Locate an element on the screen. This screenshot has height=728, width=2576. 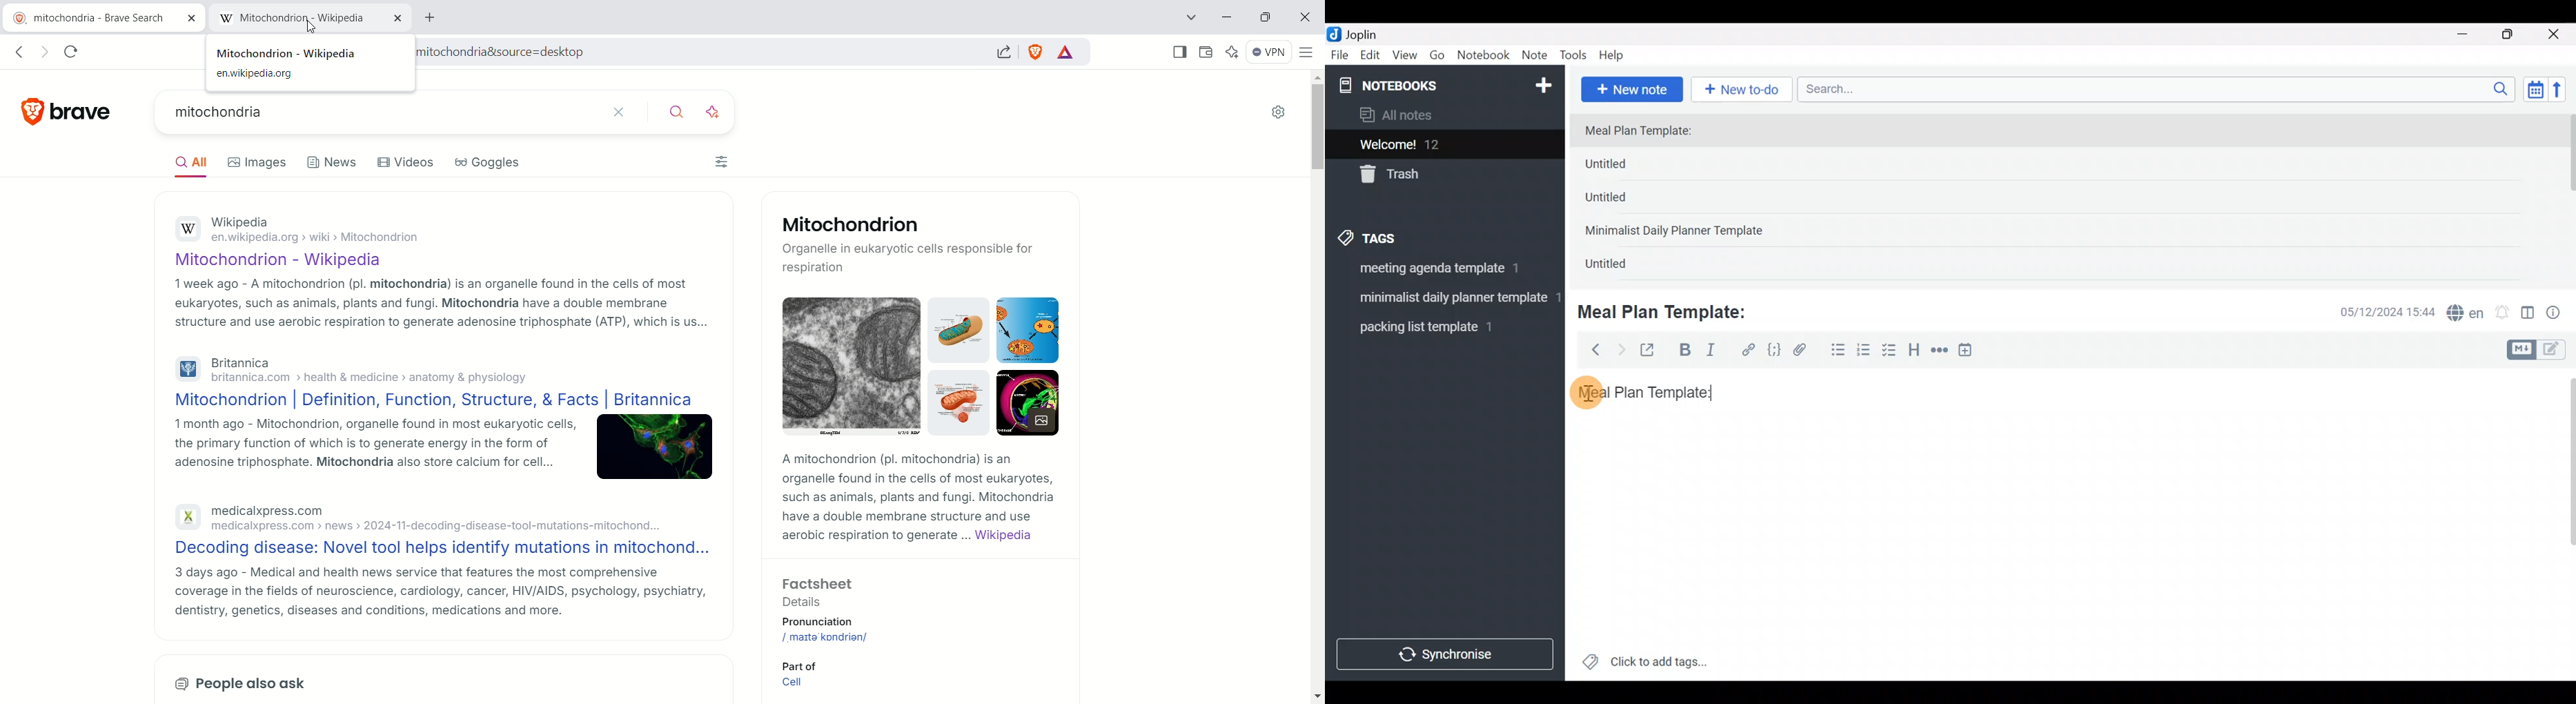
New is located at coordinates (1543, 83).